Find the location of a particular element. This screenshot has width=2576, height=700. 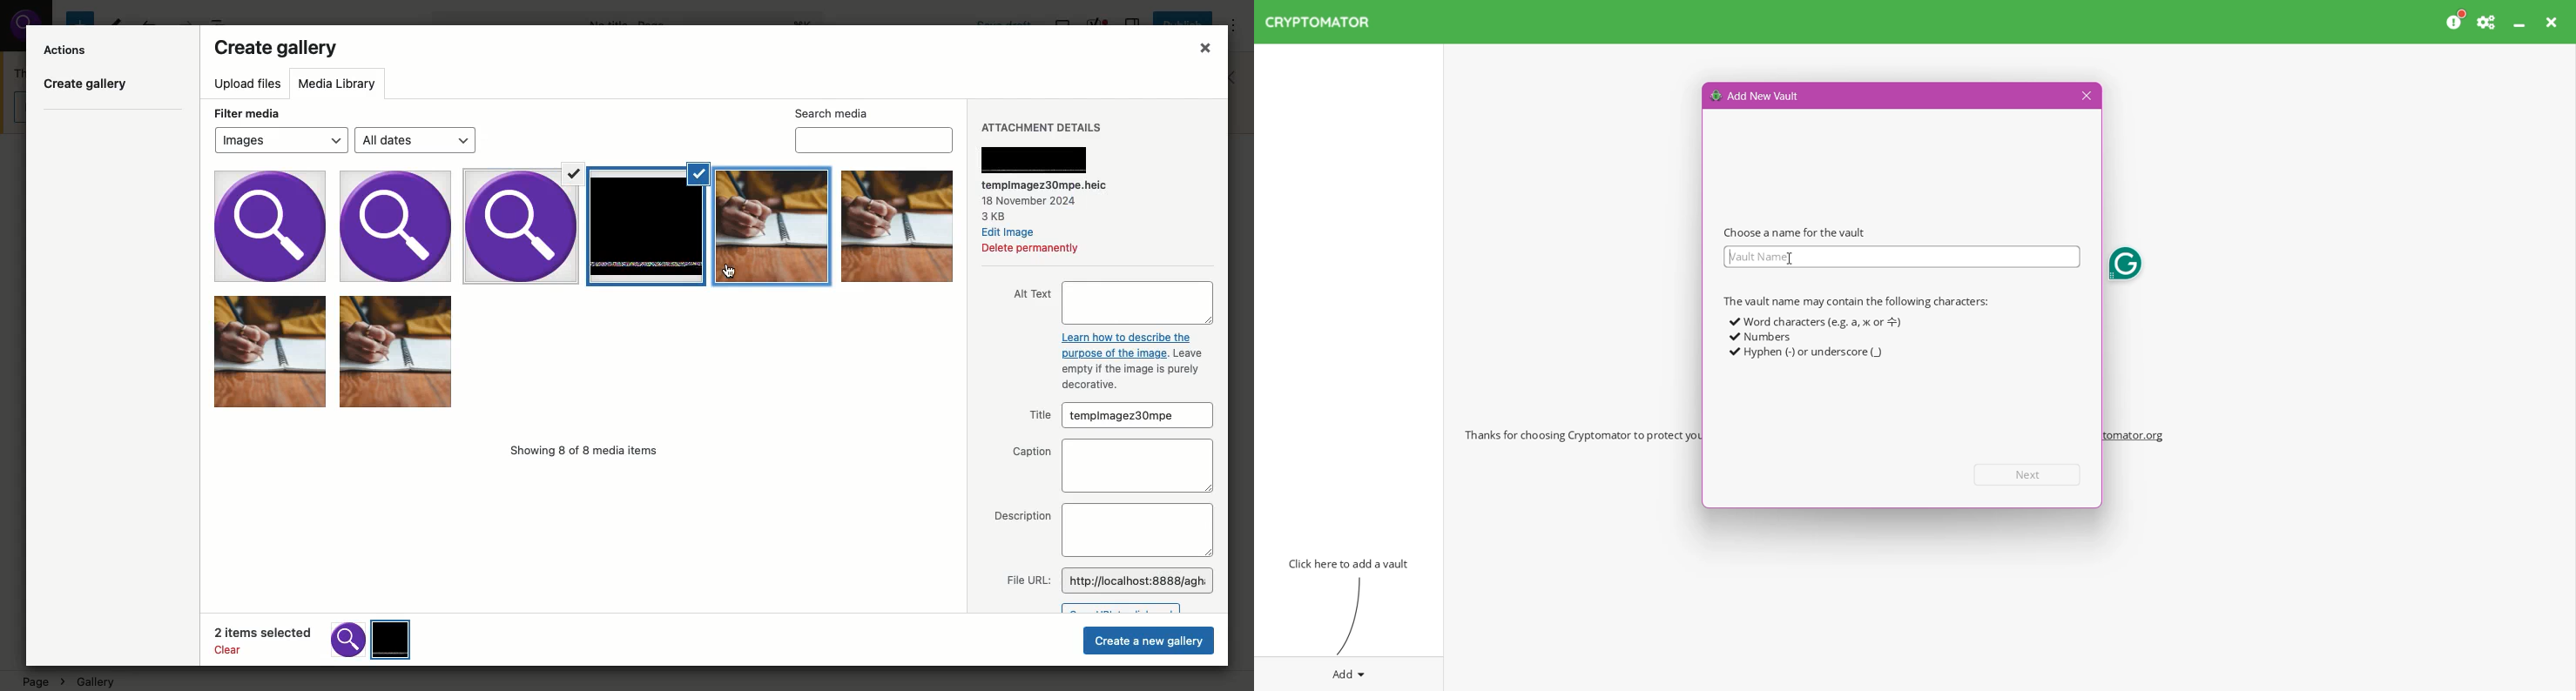

Alt text is located at coordinates (1112, 306).